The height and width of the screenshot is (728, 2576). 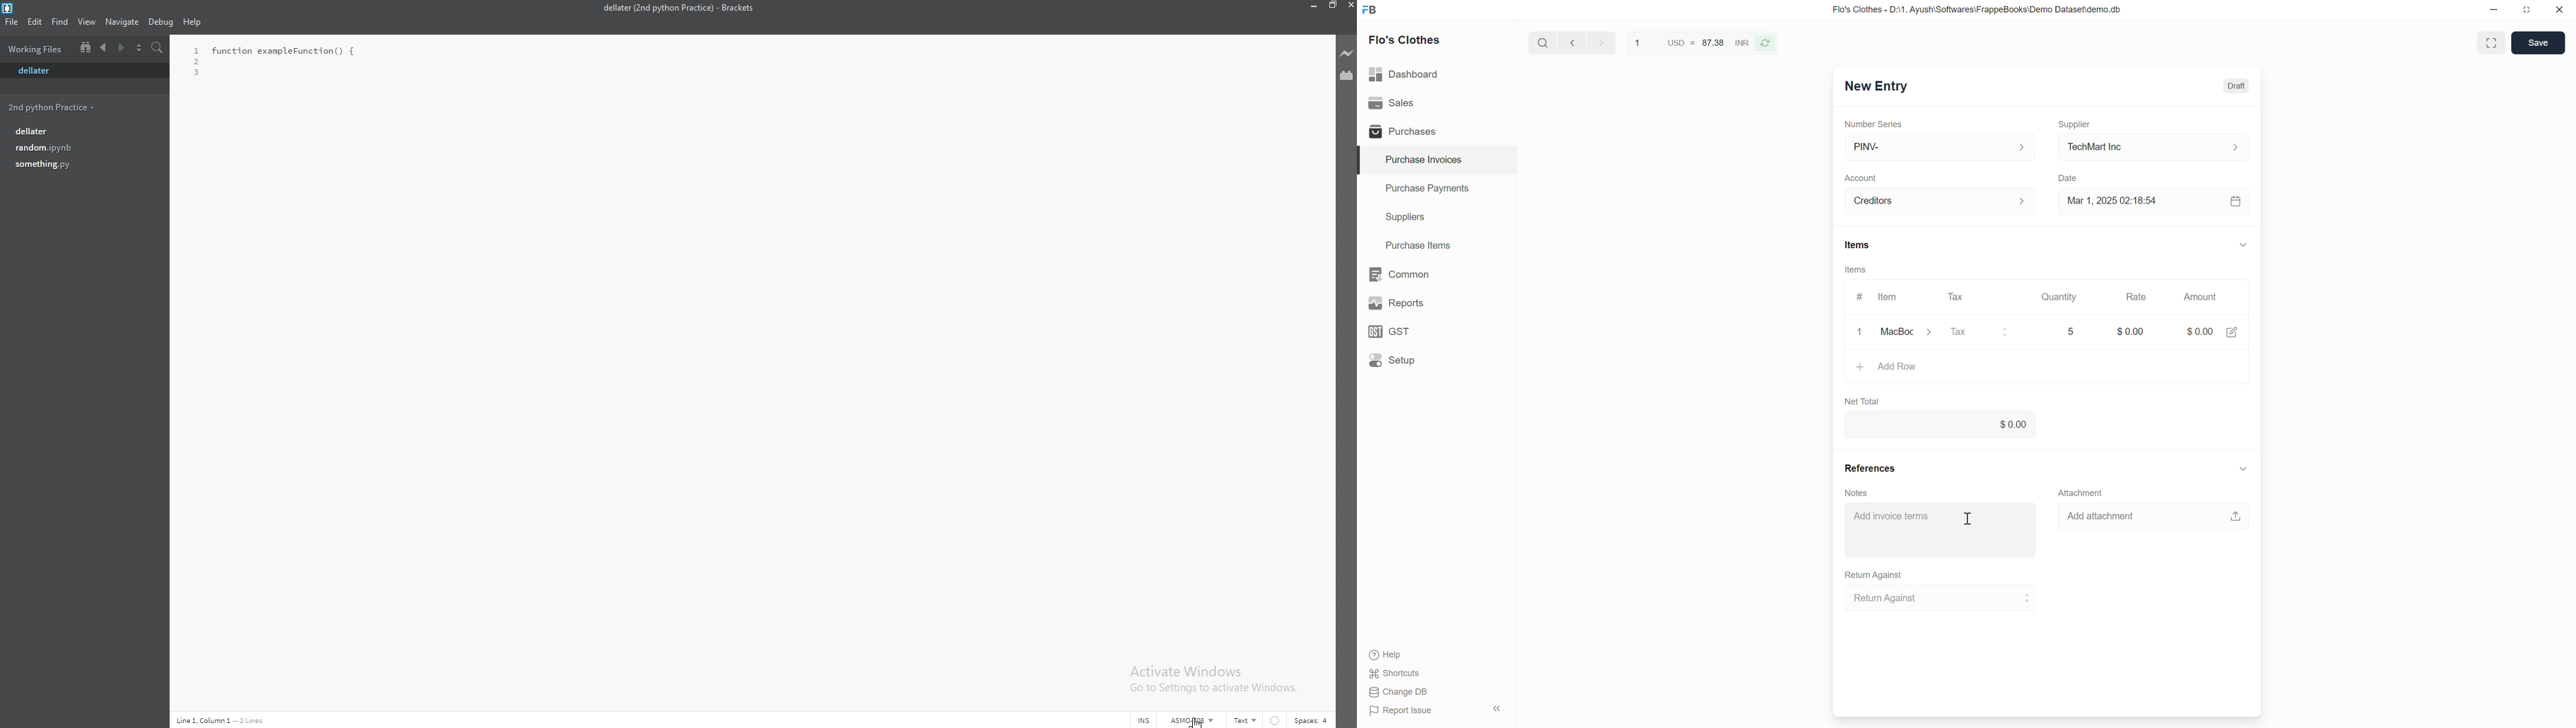 What do you see at coordinates (1436, 246) in the screenshot?
I see `Purchase Items` at bounding box center [1436, 246].